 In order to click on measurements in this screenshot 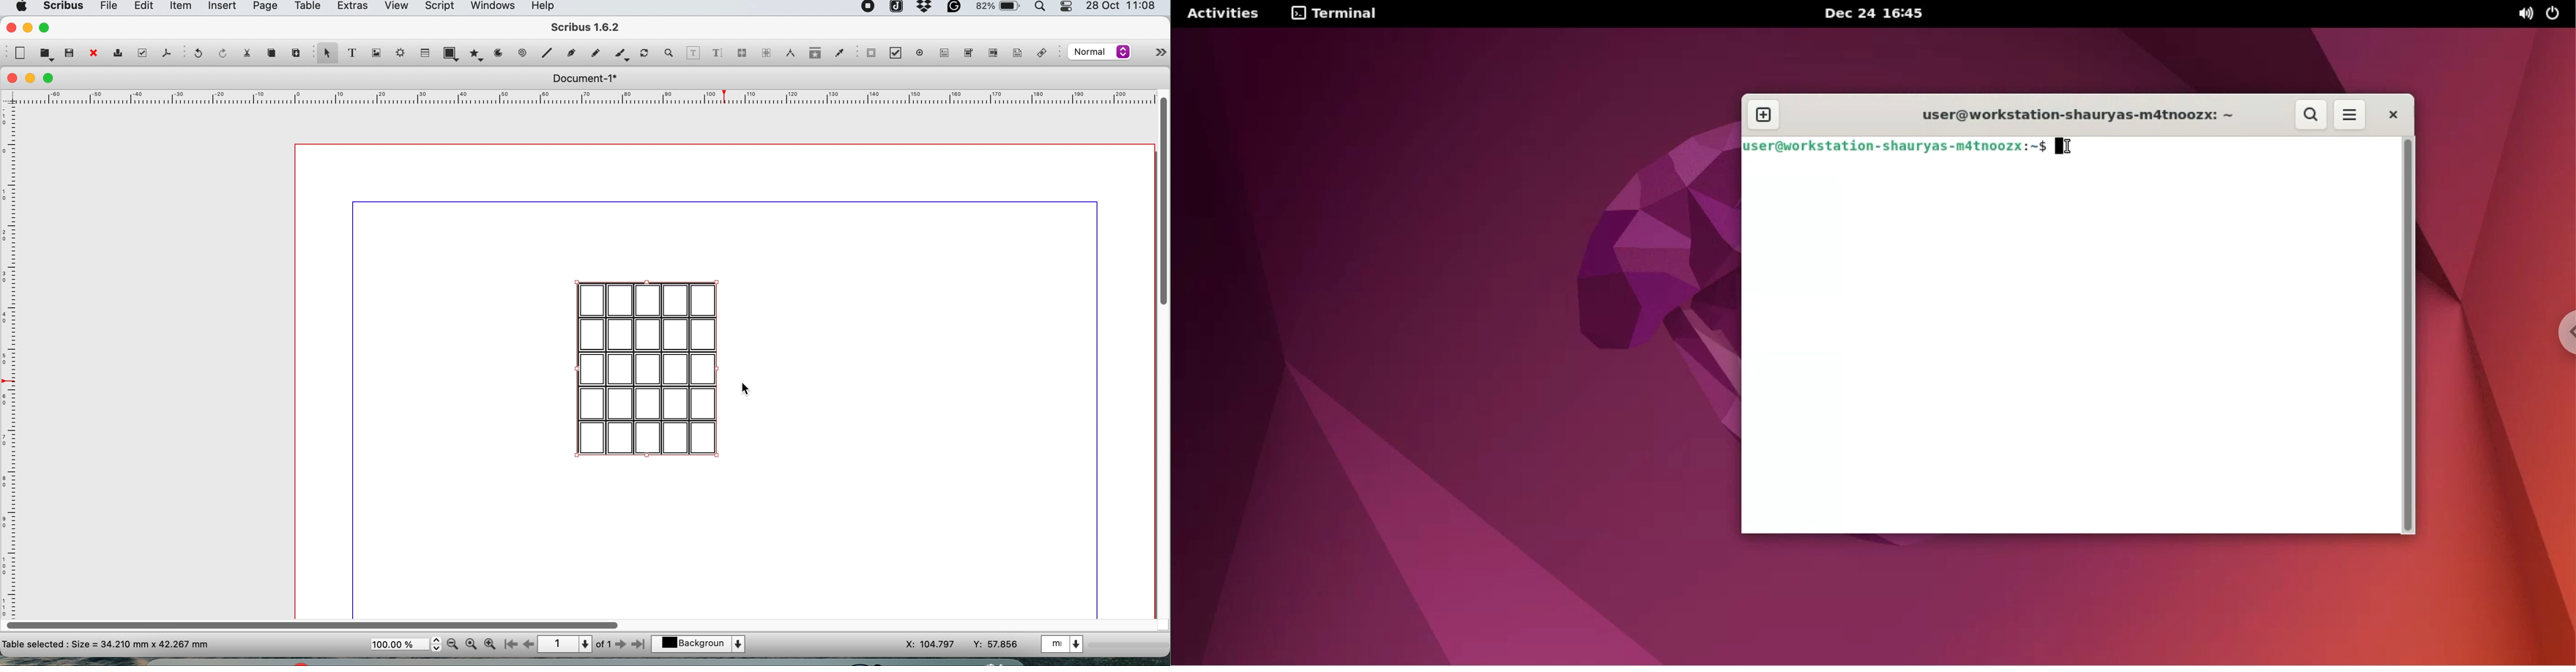, I will do `click(787, 53)`.